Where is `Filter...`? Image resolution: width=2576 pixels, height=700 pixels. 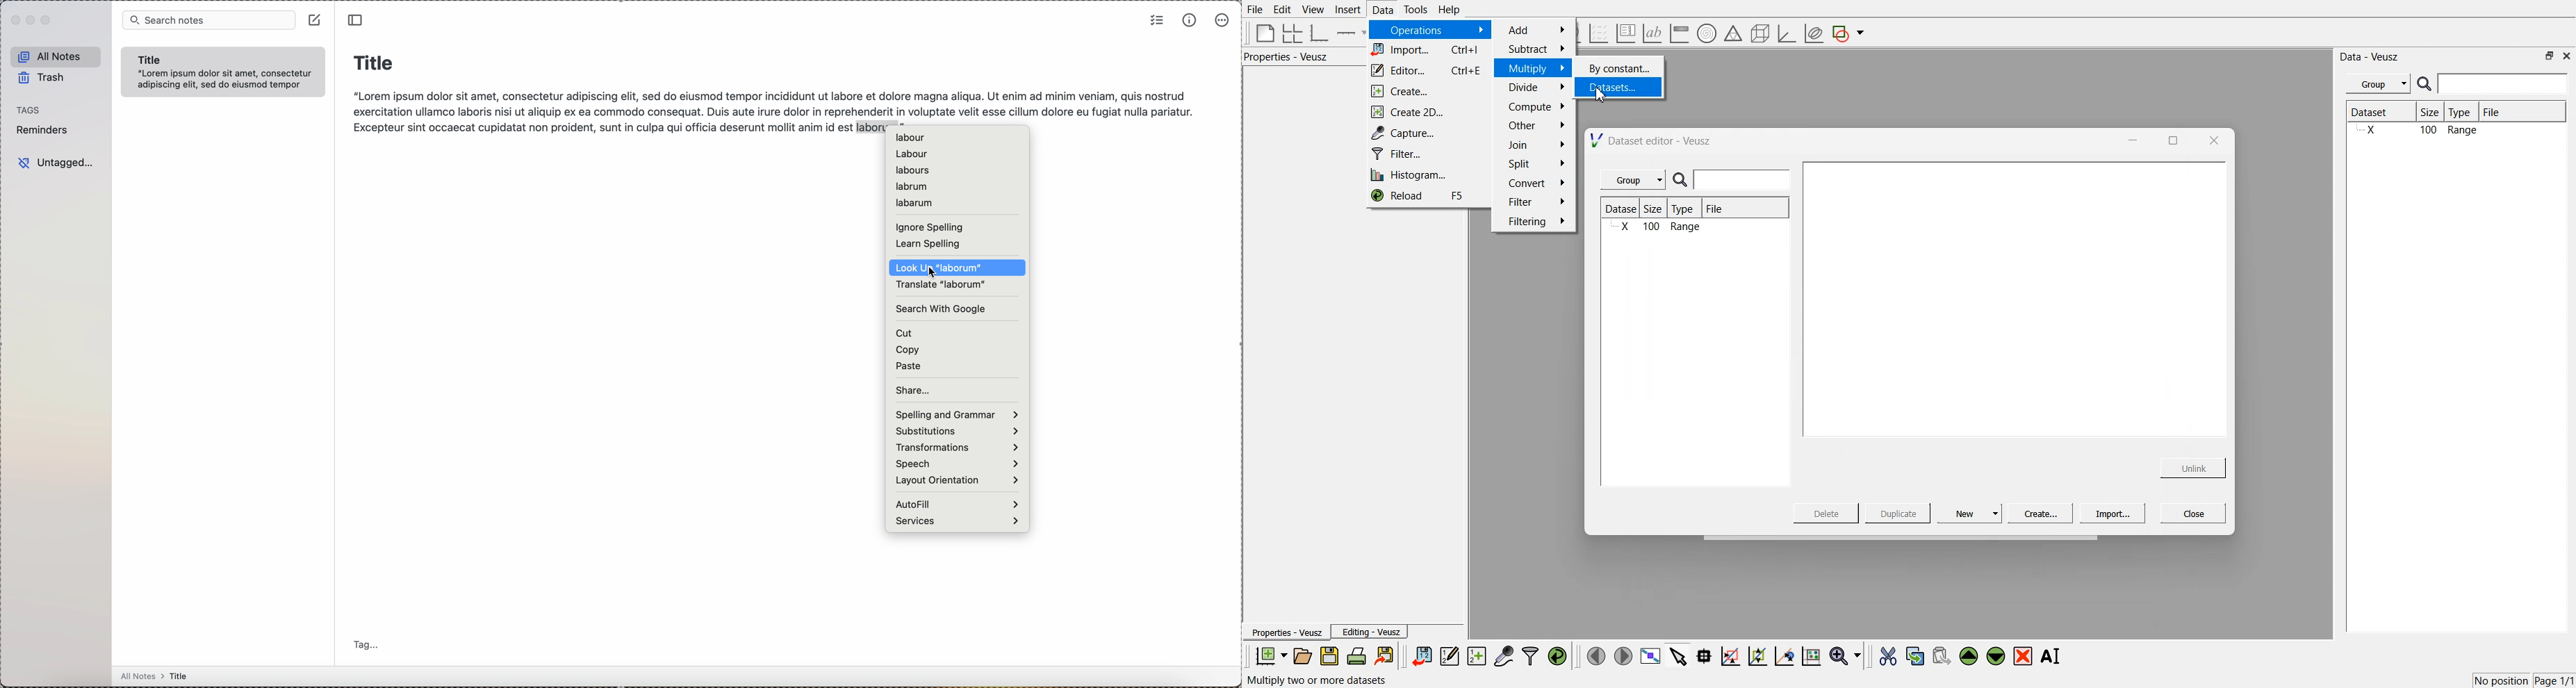 Filter... is located at coordinates (1425, 154).